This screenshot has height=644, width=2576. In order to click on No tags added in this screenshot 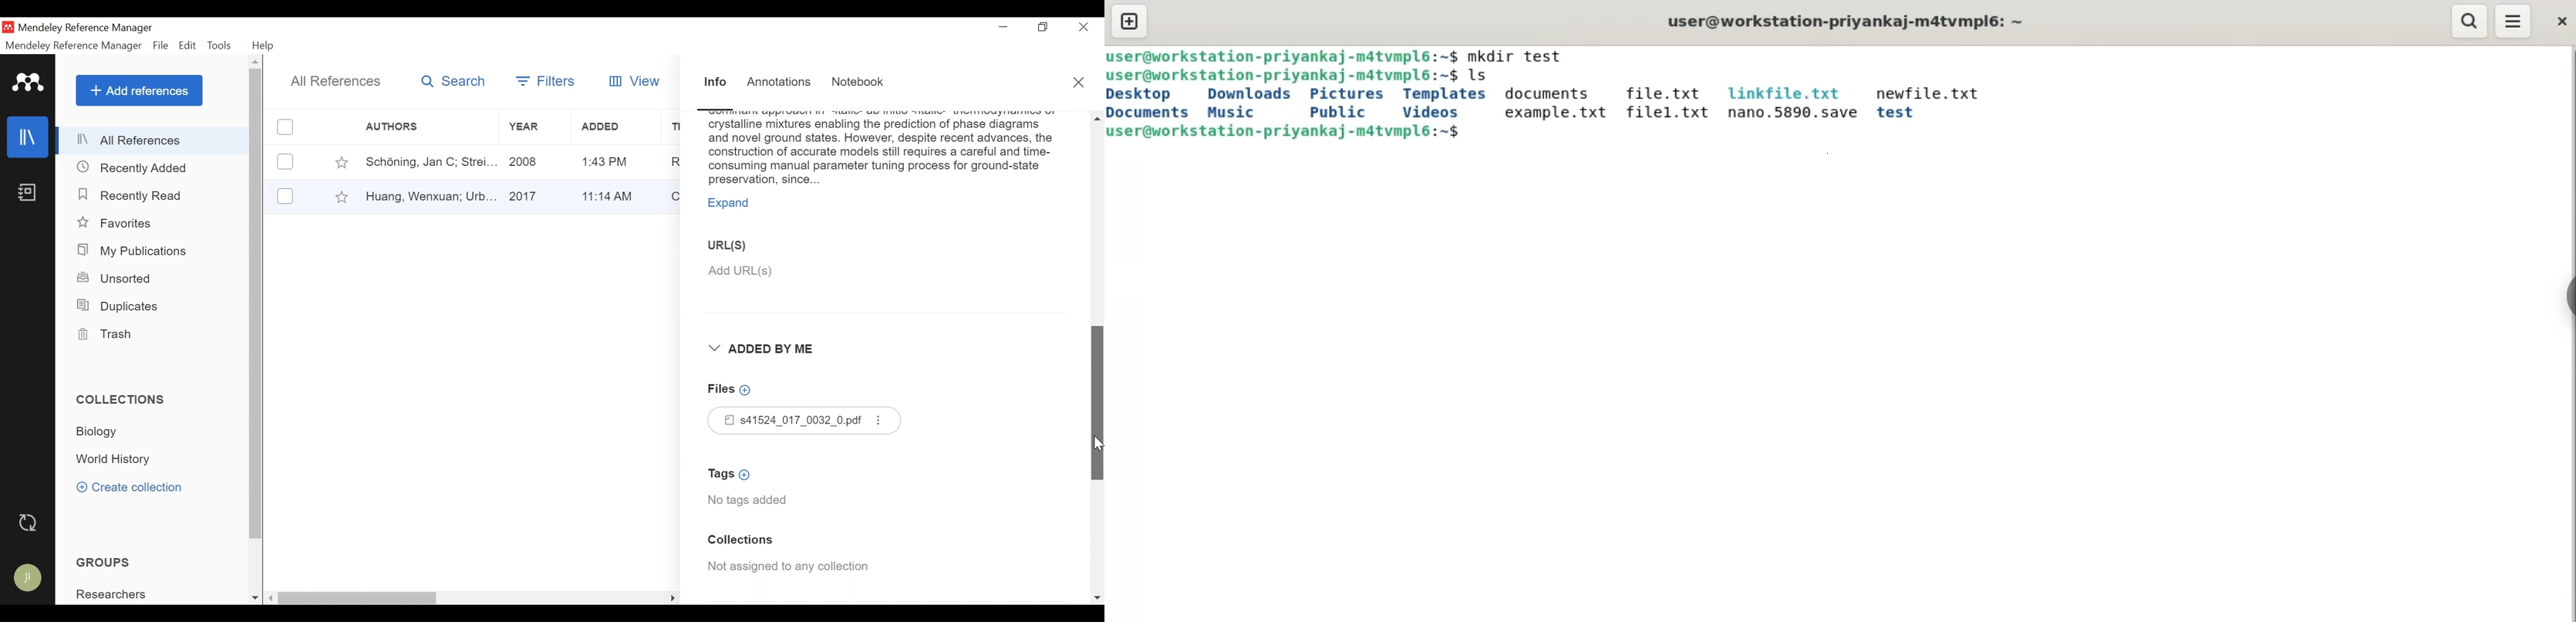, I will do `click(802, 502)`.